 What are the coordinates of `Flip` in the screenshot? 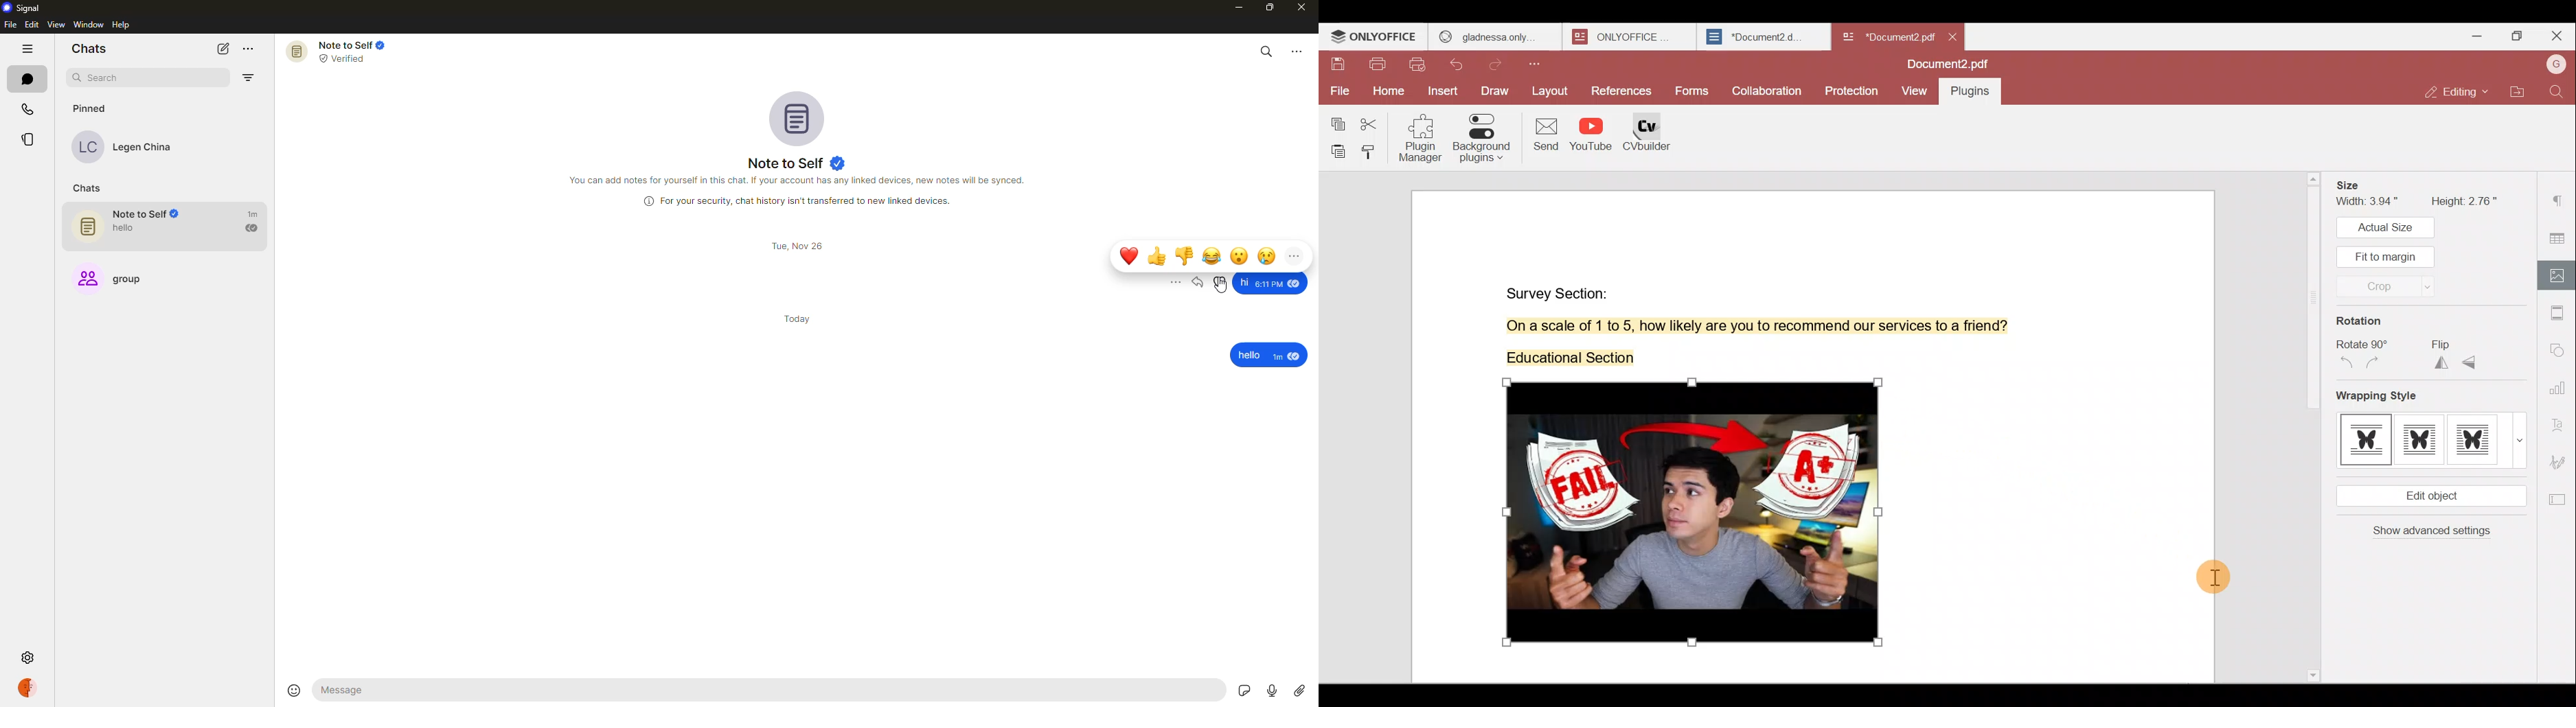 It's located at (2447, 356).